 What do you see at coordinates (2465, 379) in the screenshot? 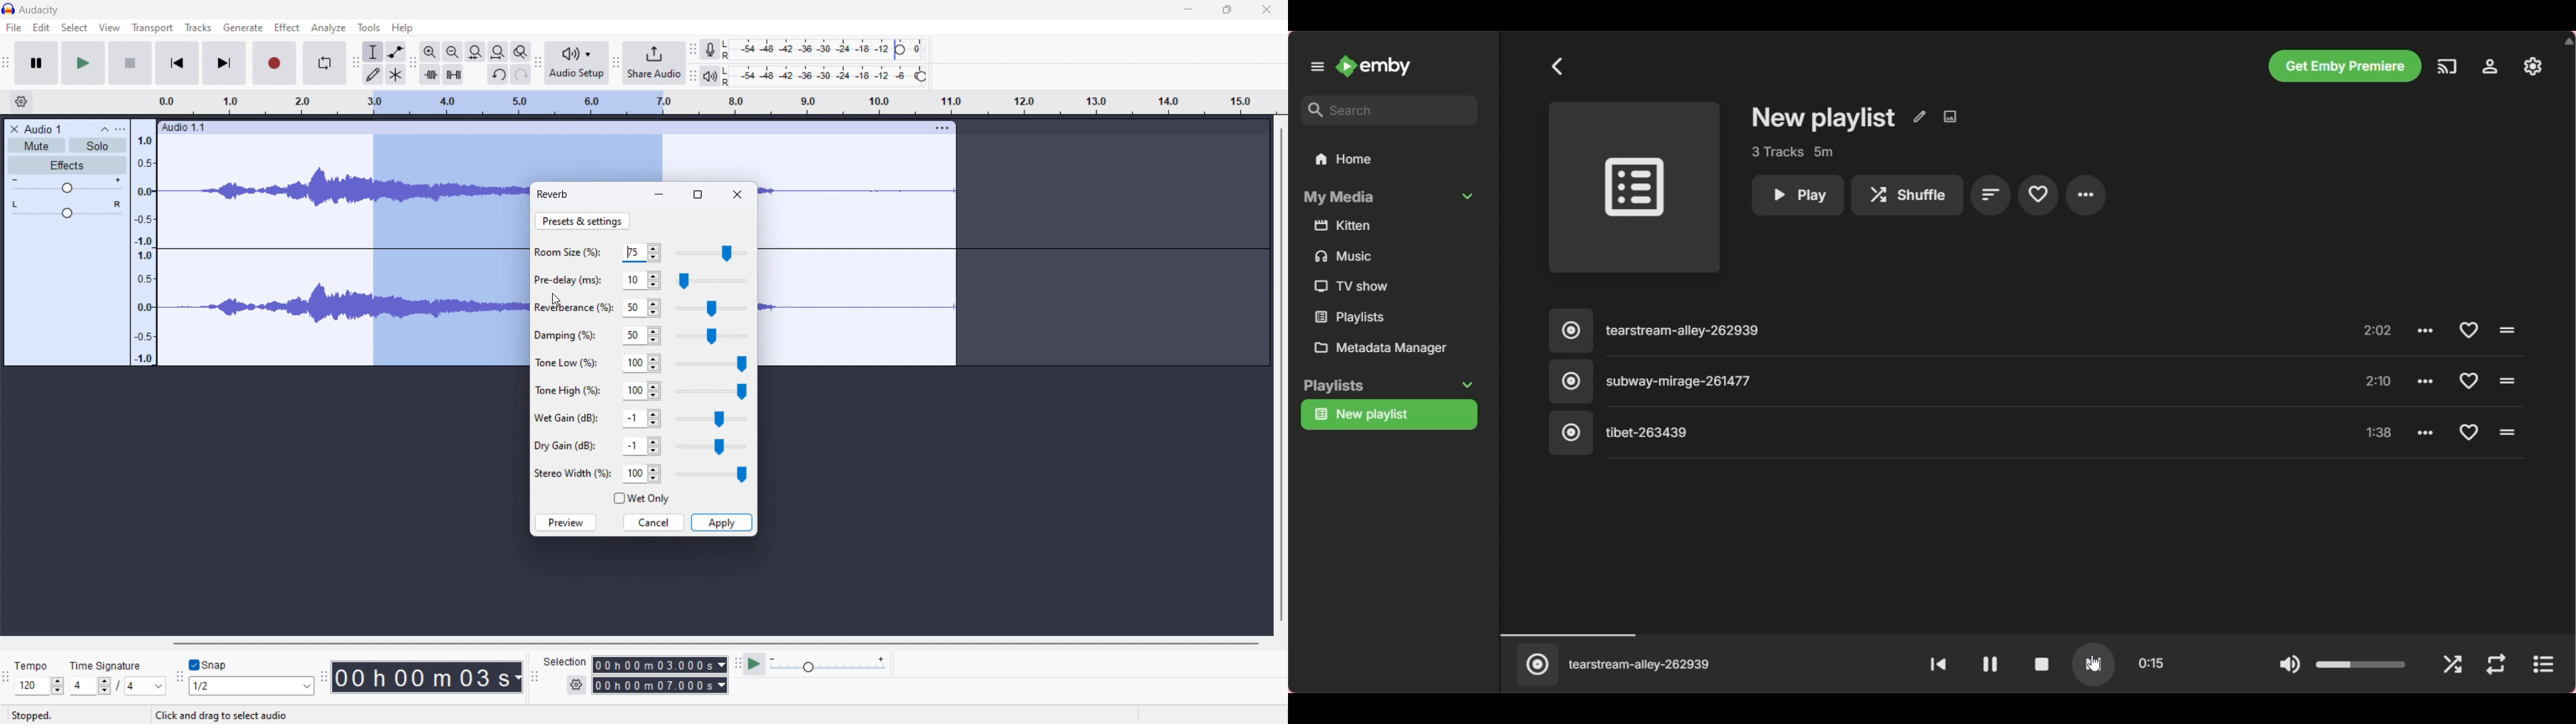
I see `Add to favorite` at bounding box center [2465, 379].